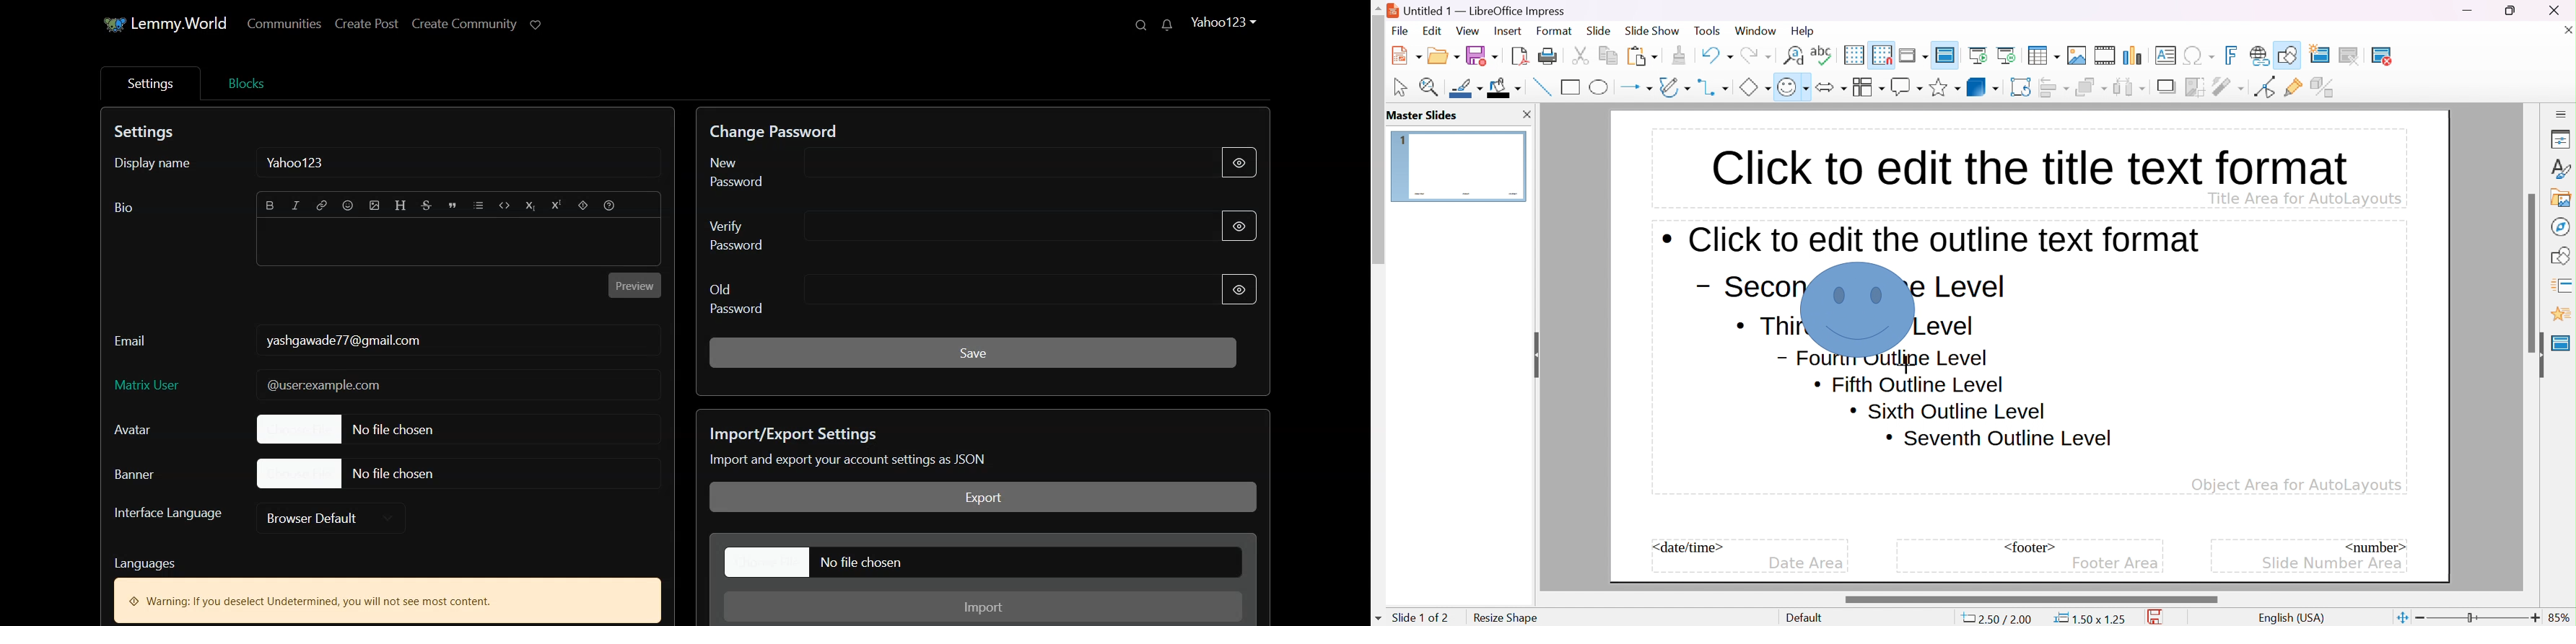 The width and height of the screenshot is (2576, 644). I want to click on Text, so click(387, 586).